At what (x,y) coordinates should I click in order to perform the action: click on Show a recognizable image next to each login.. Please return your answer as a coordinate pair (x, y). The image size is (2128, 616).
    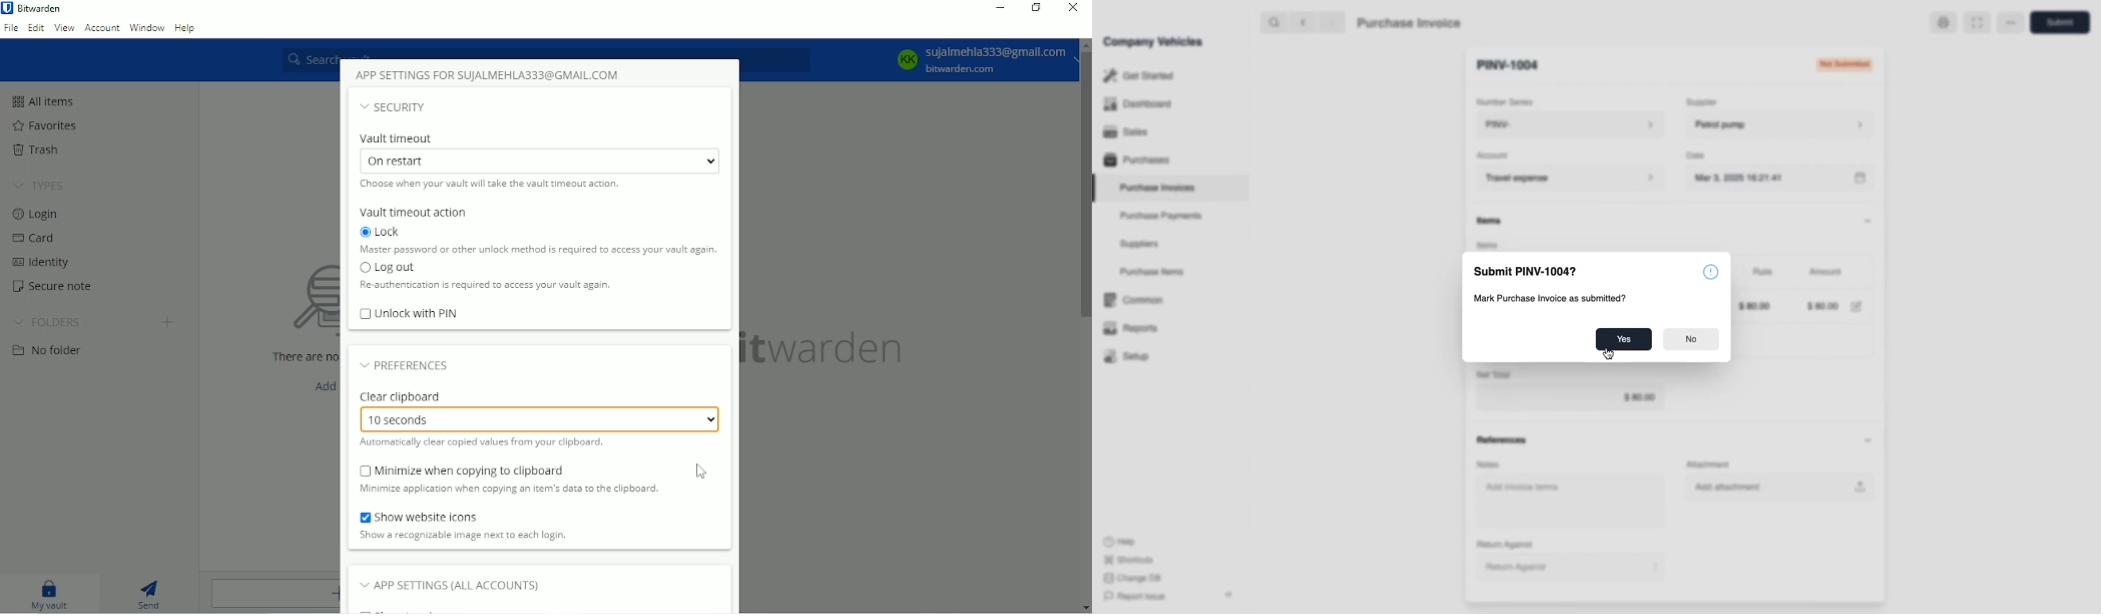
    Looking at the image, I should click on (465, 537).